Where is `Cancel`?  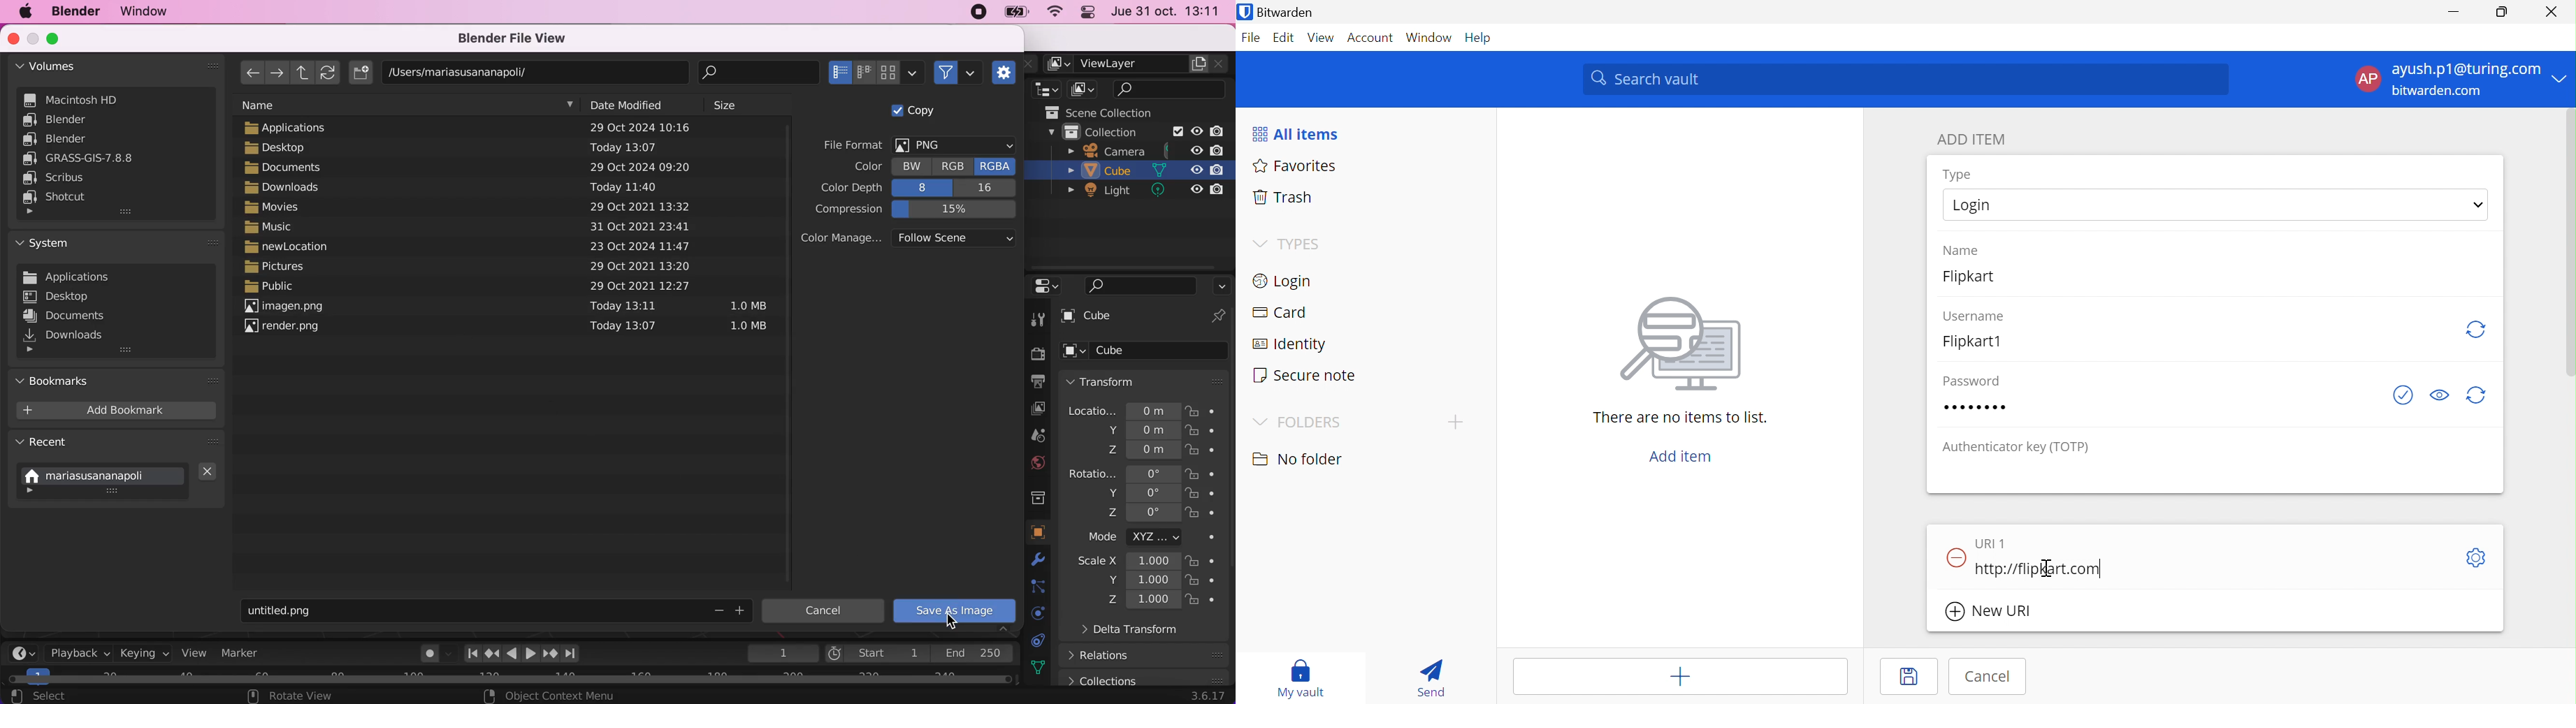 Cancel is located at coordinates (1988, 675).